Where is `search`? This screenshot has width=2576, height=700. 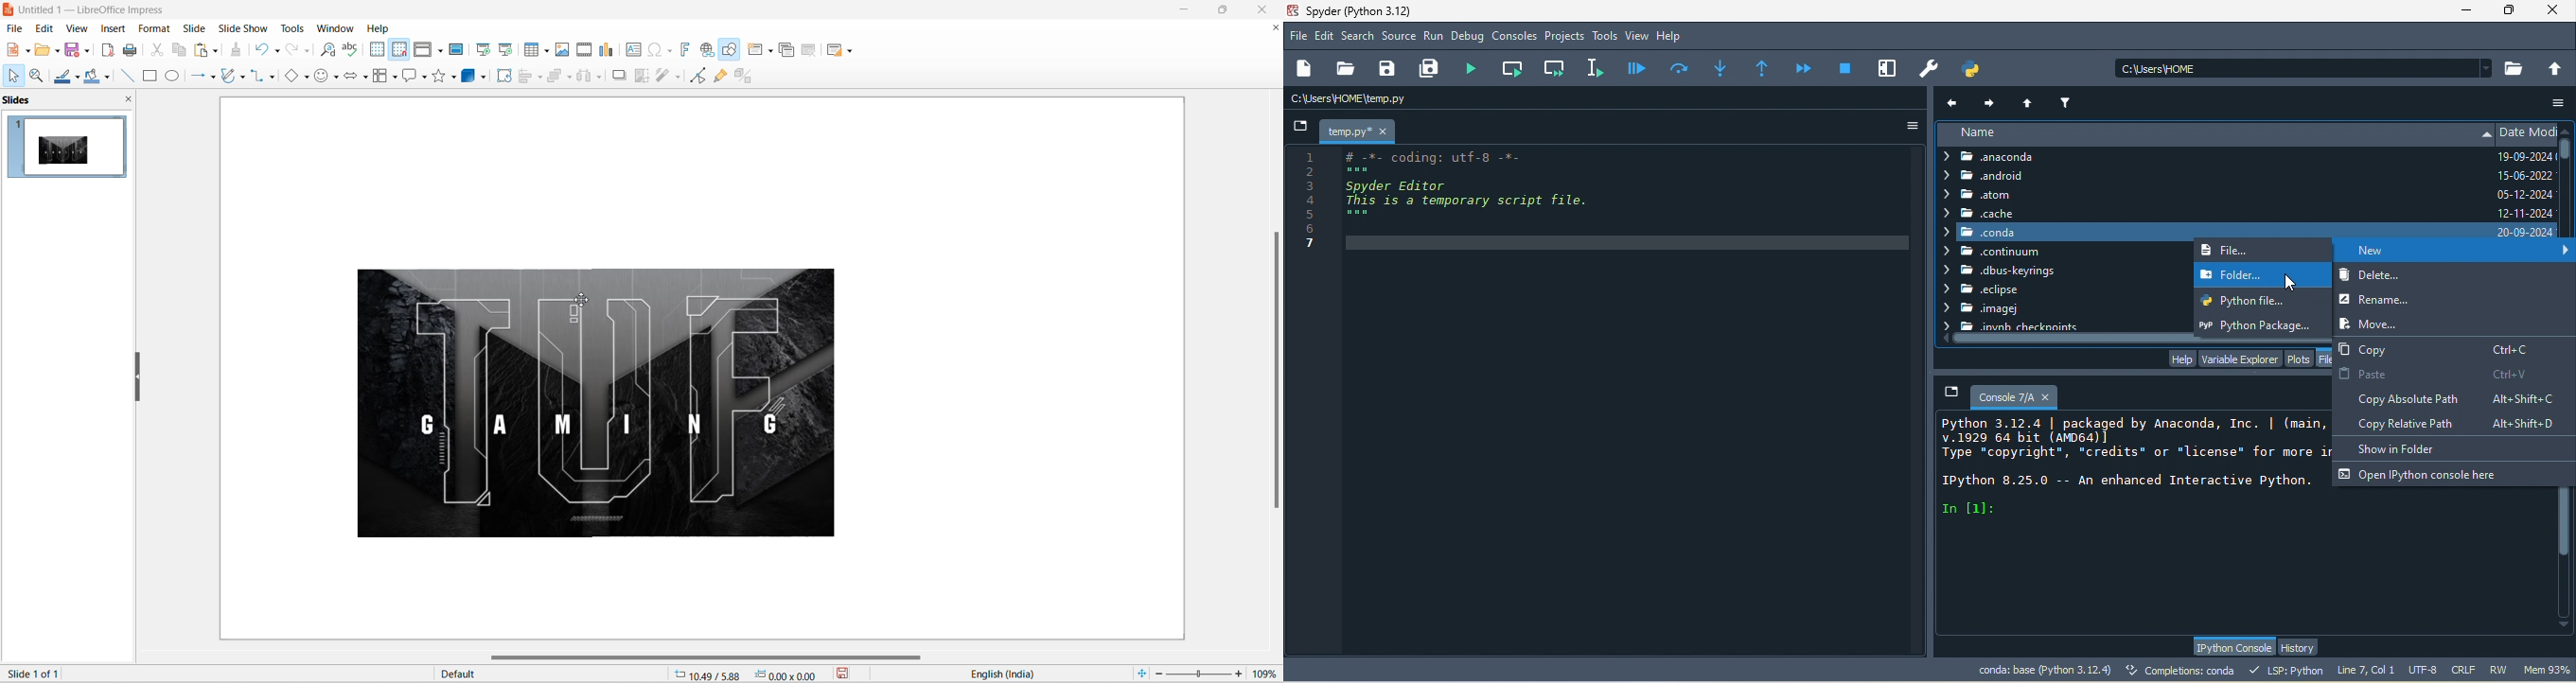
search is located at coordinates (1359, 36).